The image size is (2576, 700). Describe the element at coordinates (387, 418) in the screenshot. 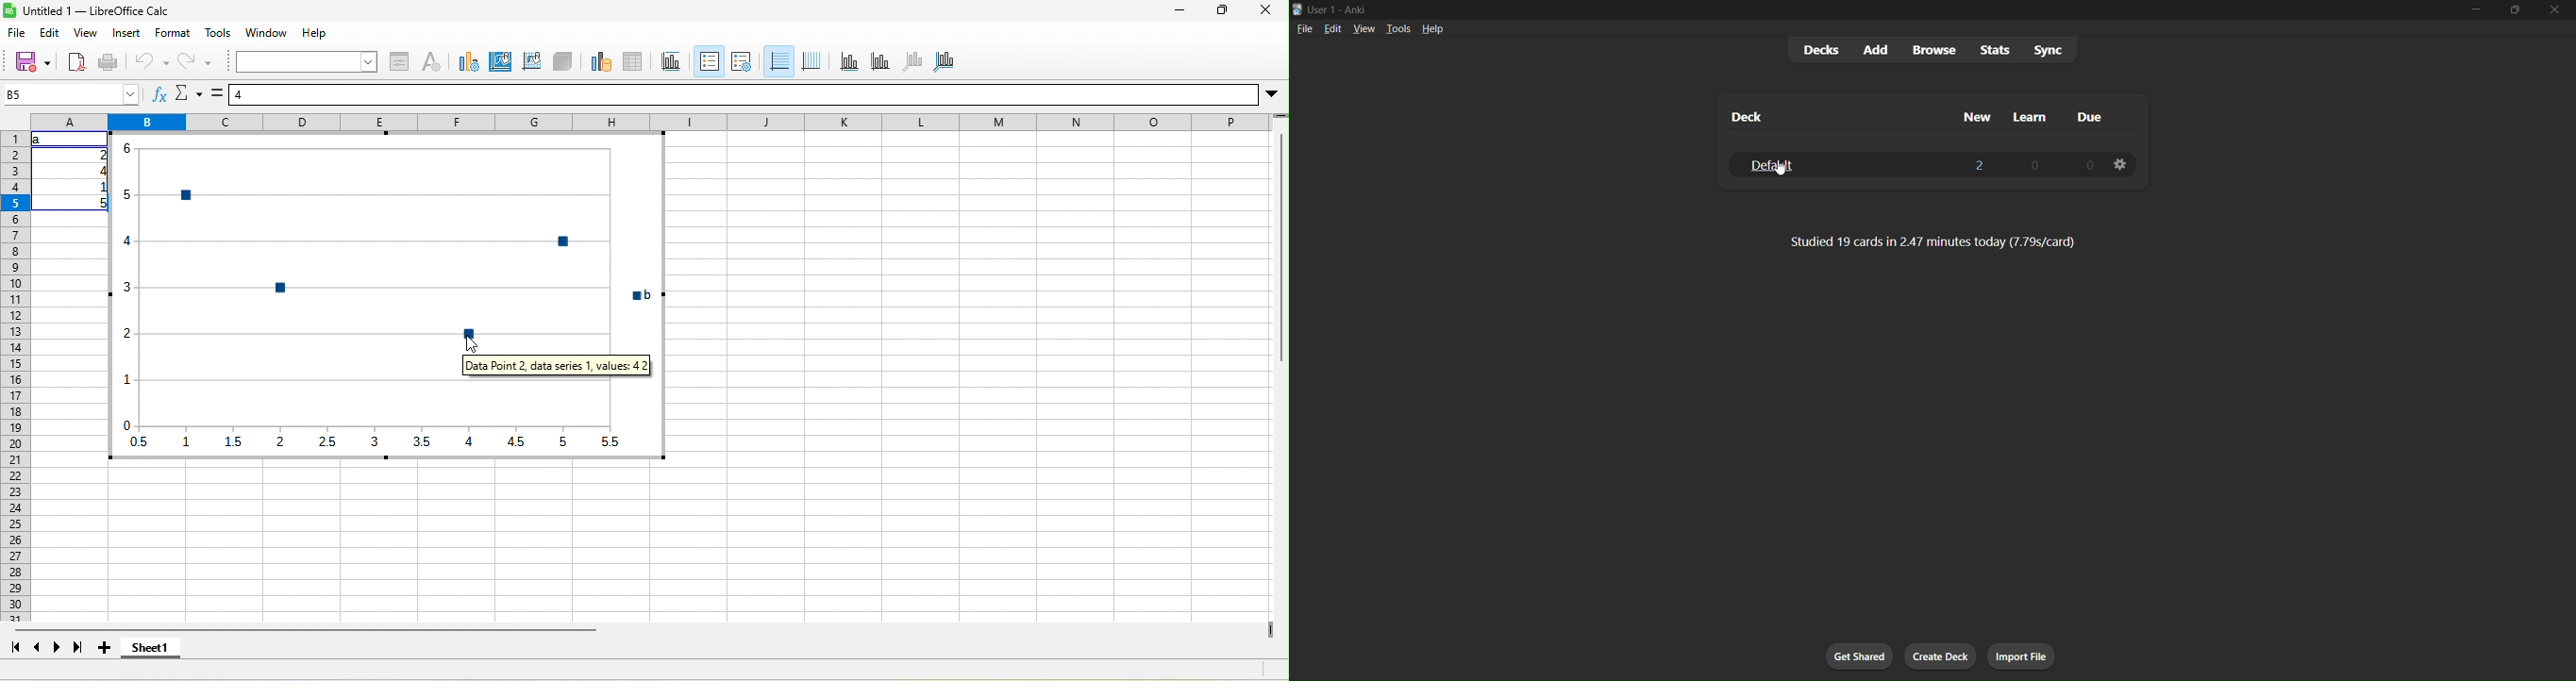

I see `XY (Scatter) chart` at that location.